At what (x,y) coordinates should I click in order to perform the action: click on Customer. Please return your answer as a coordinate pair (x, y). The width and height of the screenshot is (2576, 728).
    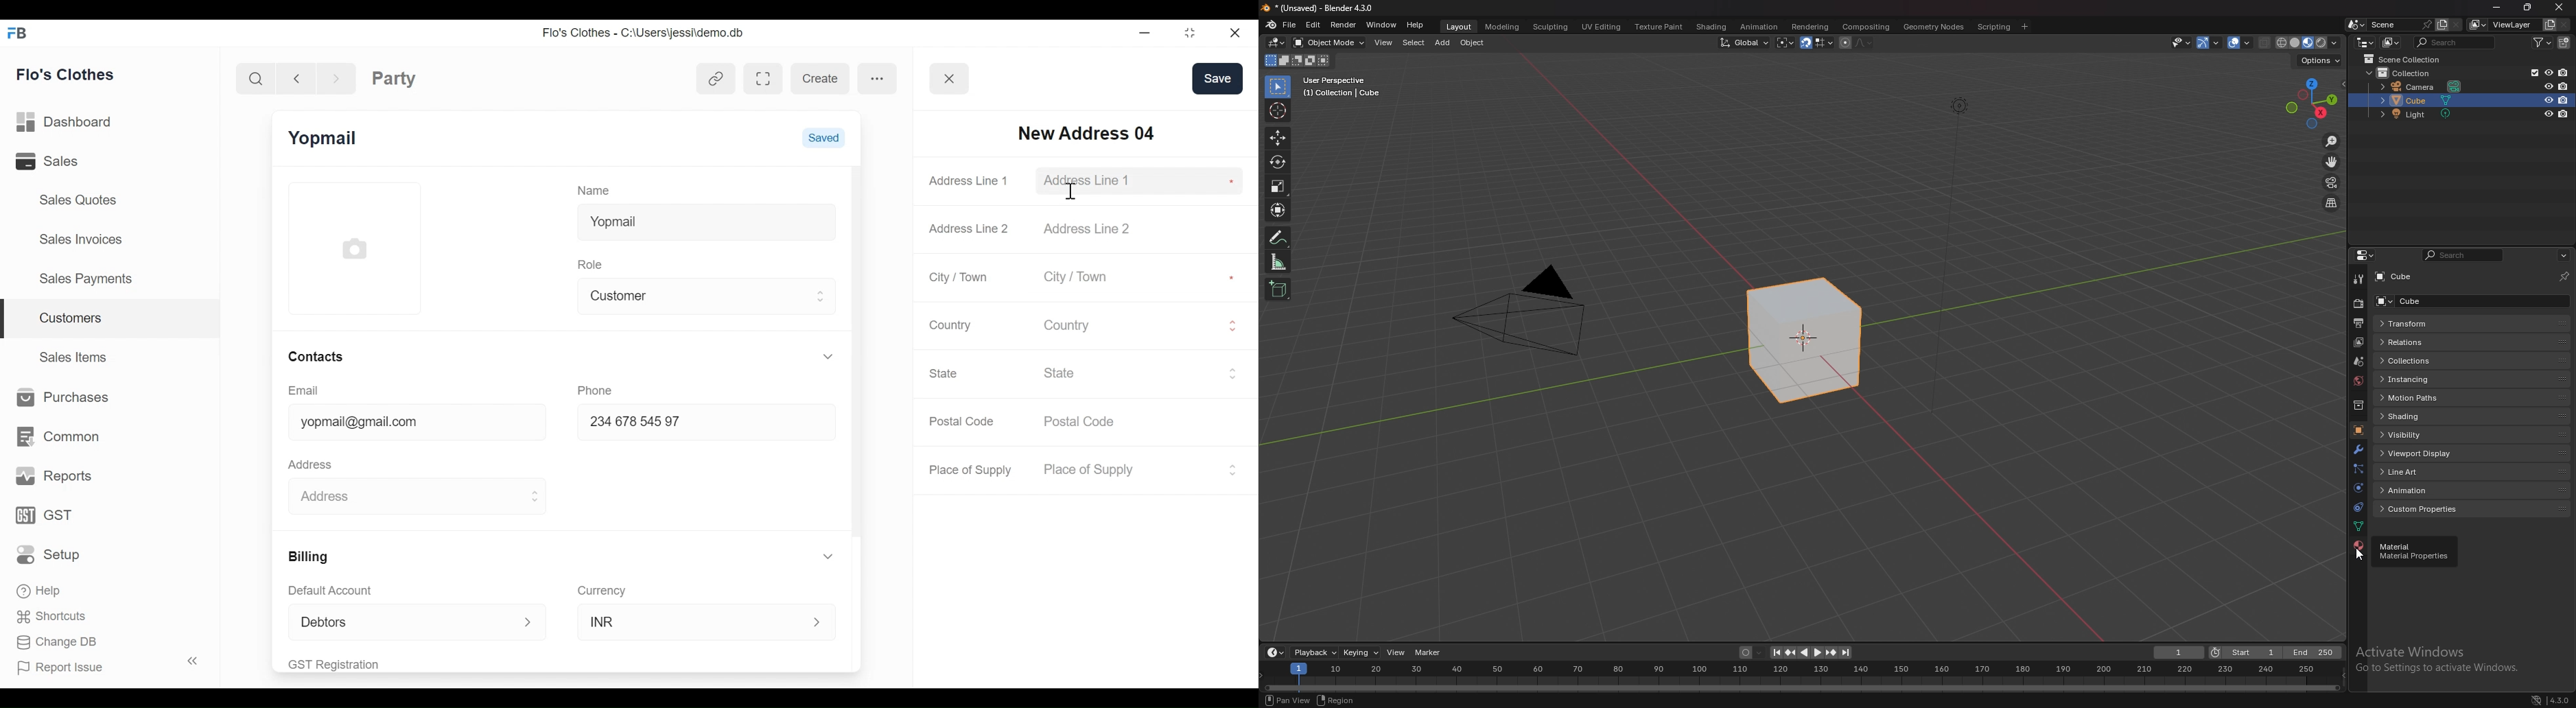
    Looking at the image, I should click on (697, 294).